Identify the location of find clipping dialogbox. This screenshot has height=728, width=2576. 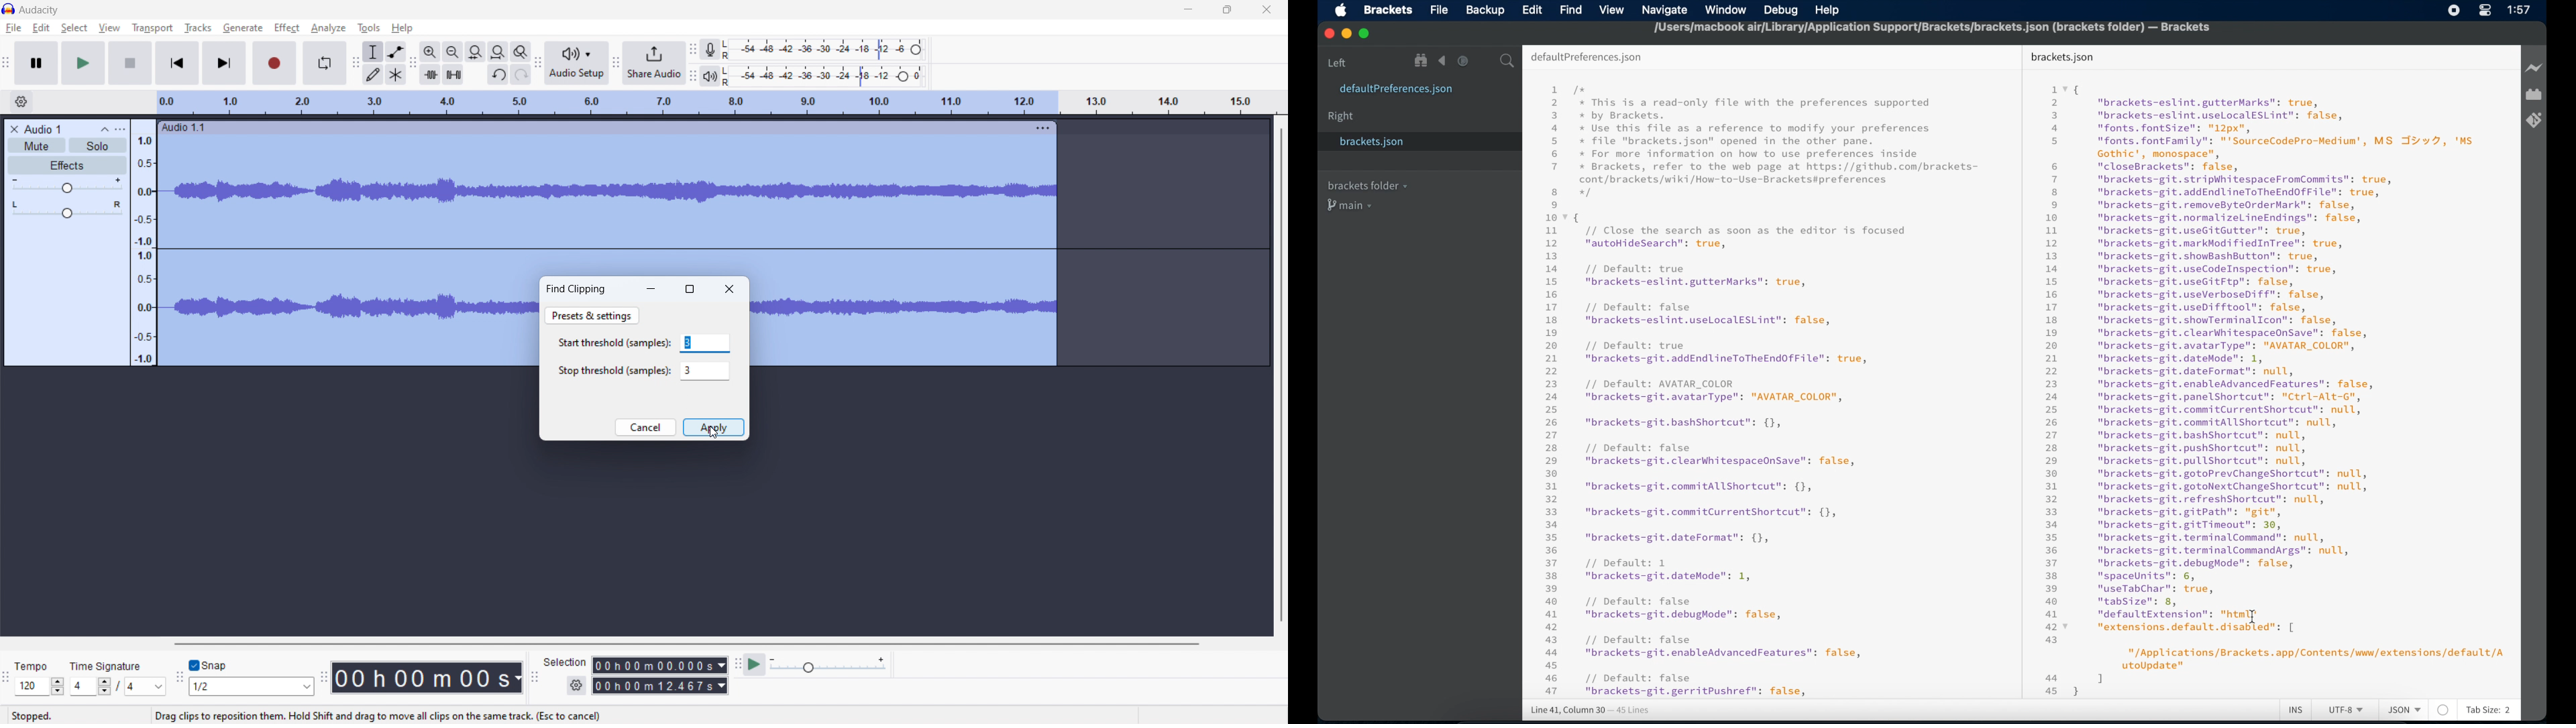
(576, 290).